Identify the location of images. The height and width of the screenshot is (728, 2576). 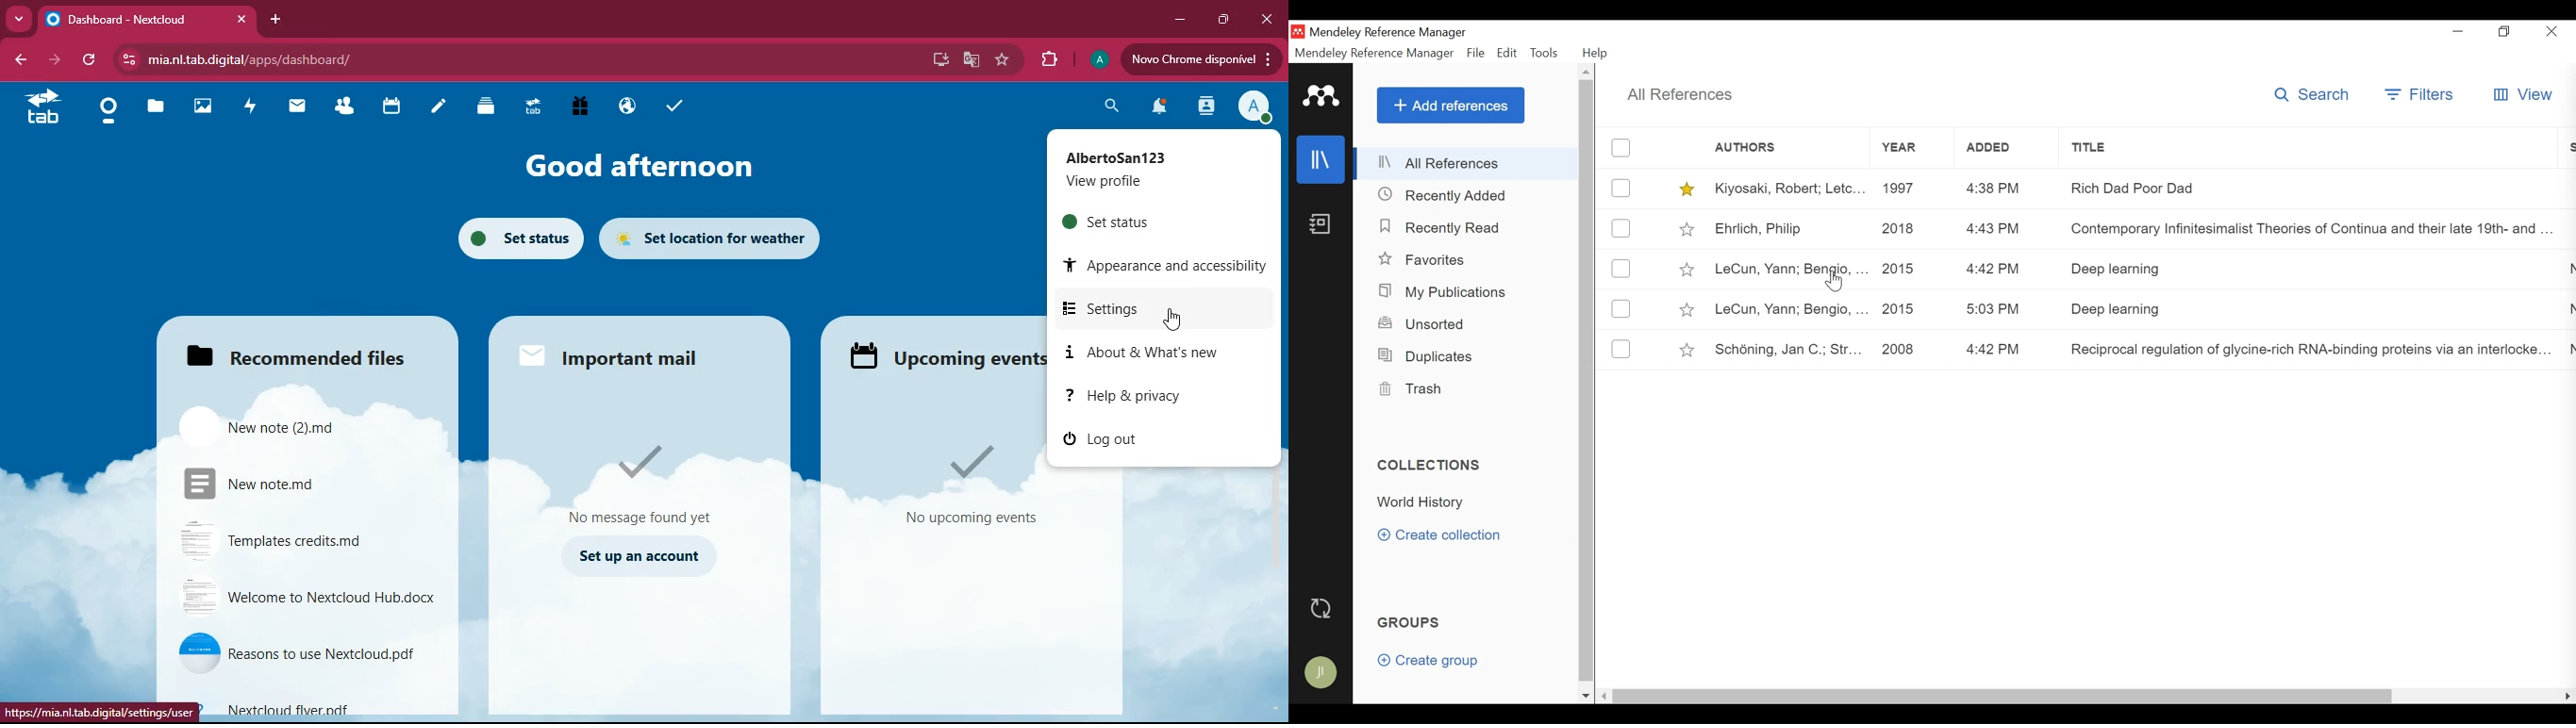
(208, 107).